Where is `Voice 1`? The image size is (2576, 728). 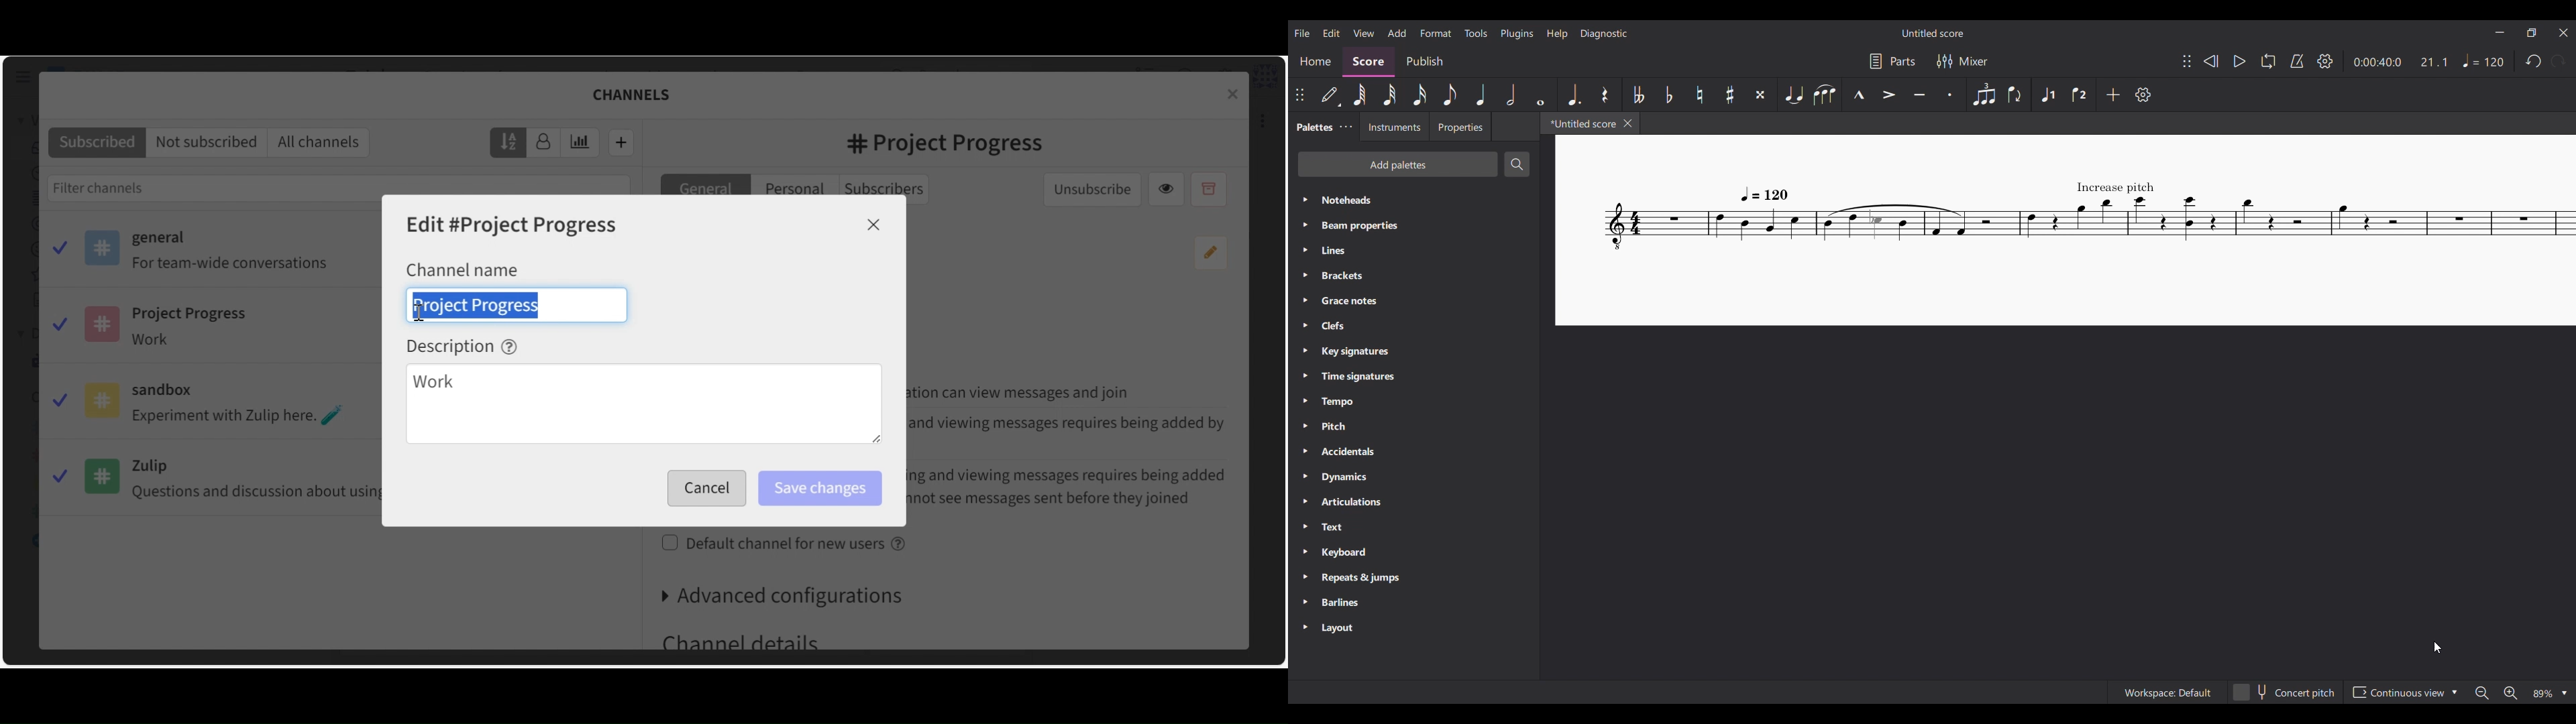
Voice 1 is located at coordinates (2047, 95).